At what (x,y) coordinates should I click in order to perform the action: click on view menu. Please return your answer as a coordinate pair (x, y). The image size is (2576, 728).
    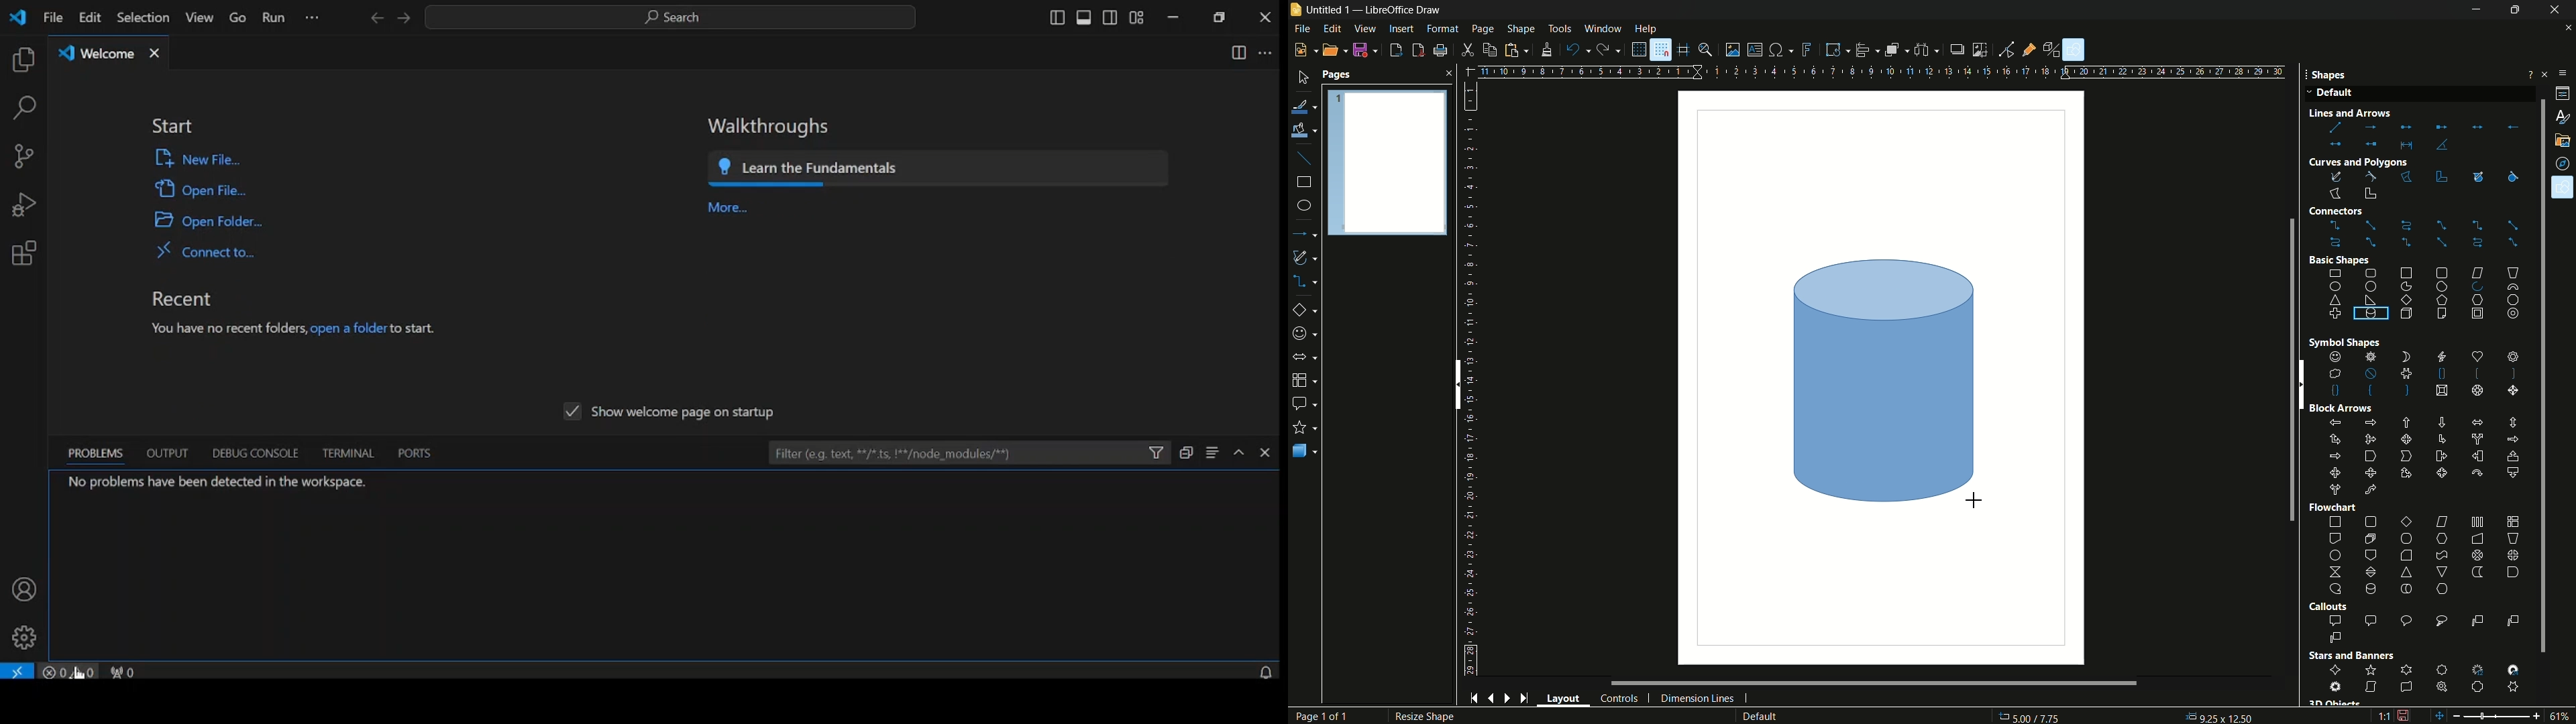
    Looking at the image, I should click on (1366, 28).